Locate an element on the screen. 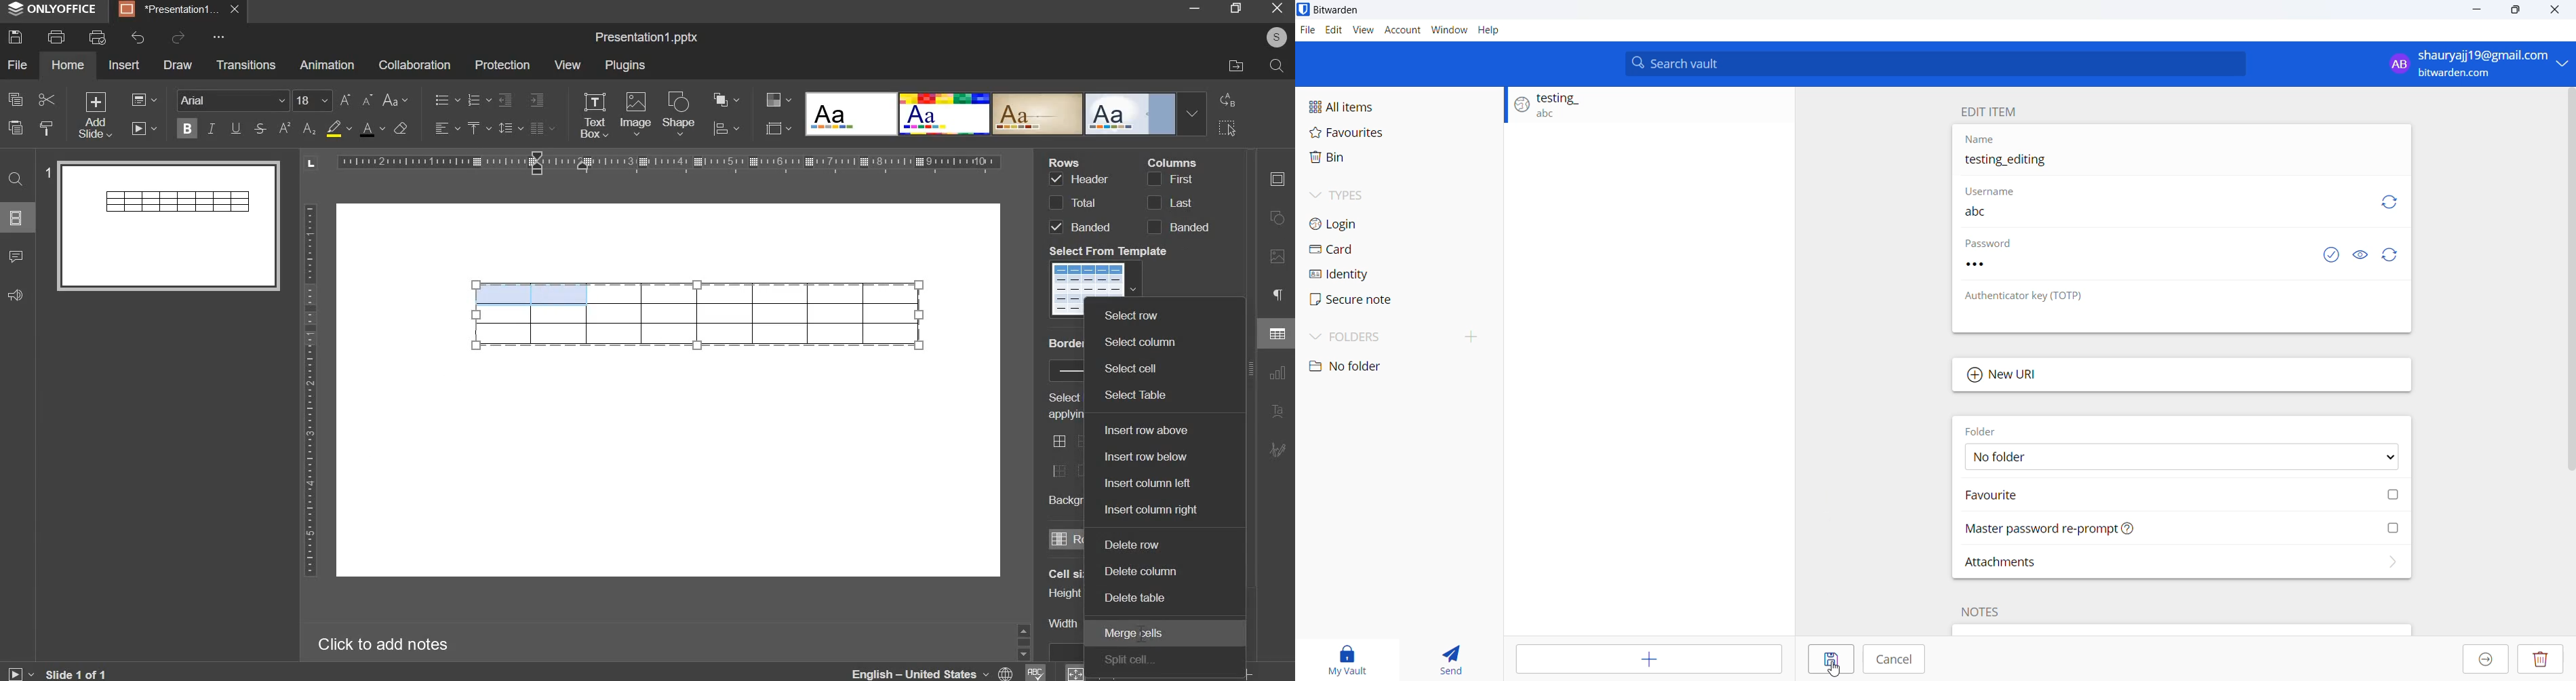 The width and height of the screenshot is (2576, 700). create folder is located at coordinates (1477, 336).